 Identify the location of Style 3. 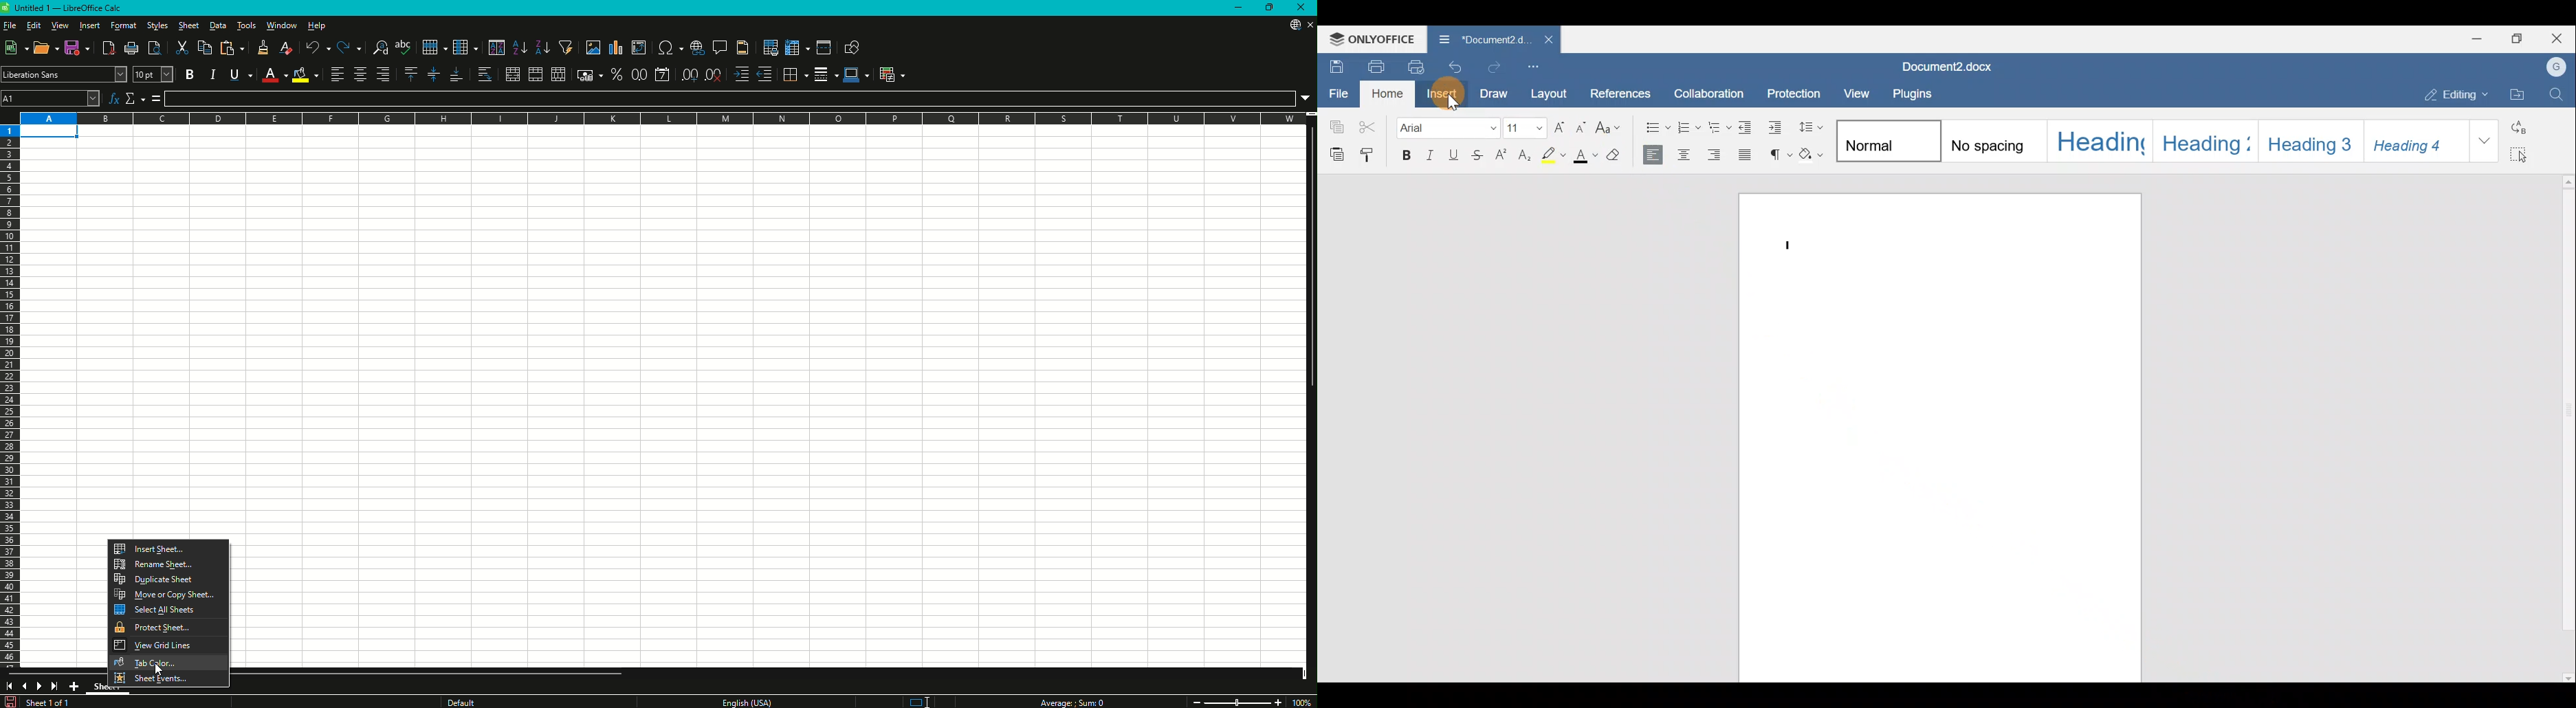
(2097, 141).